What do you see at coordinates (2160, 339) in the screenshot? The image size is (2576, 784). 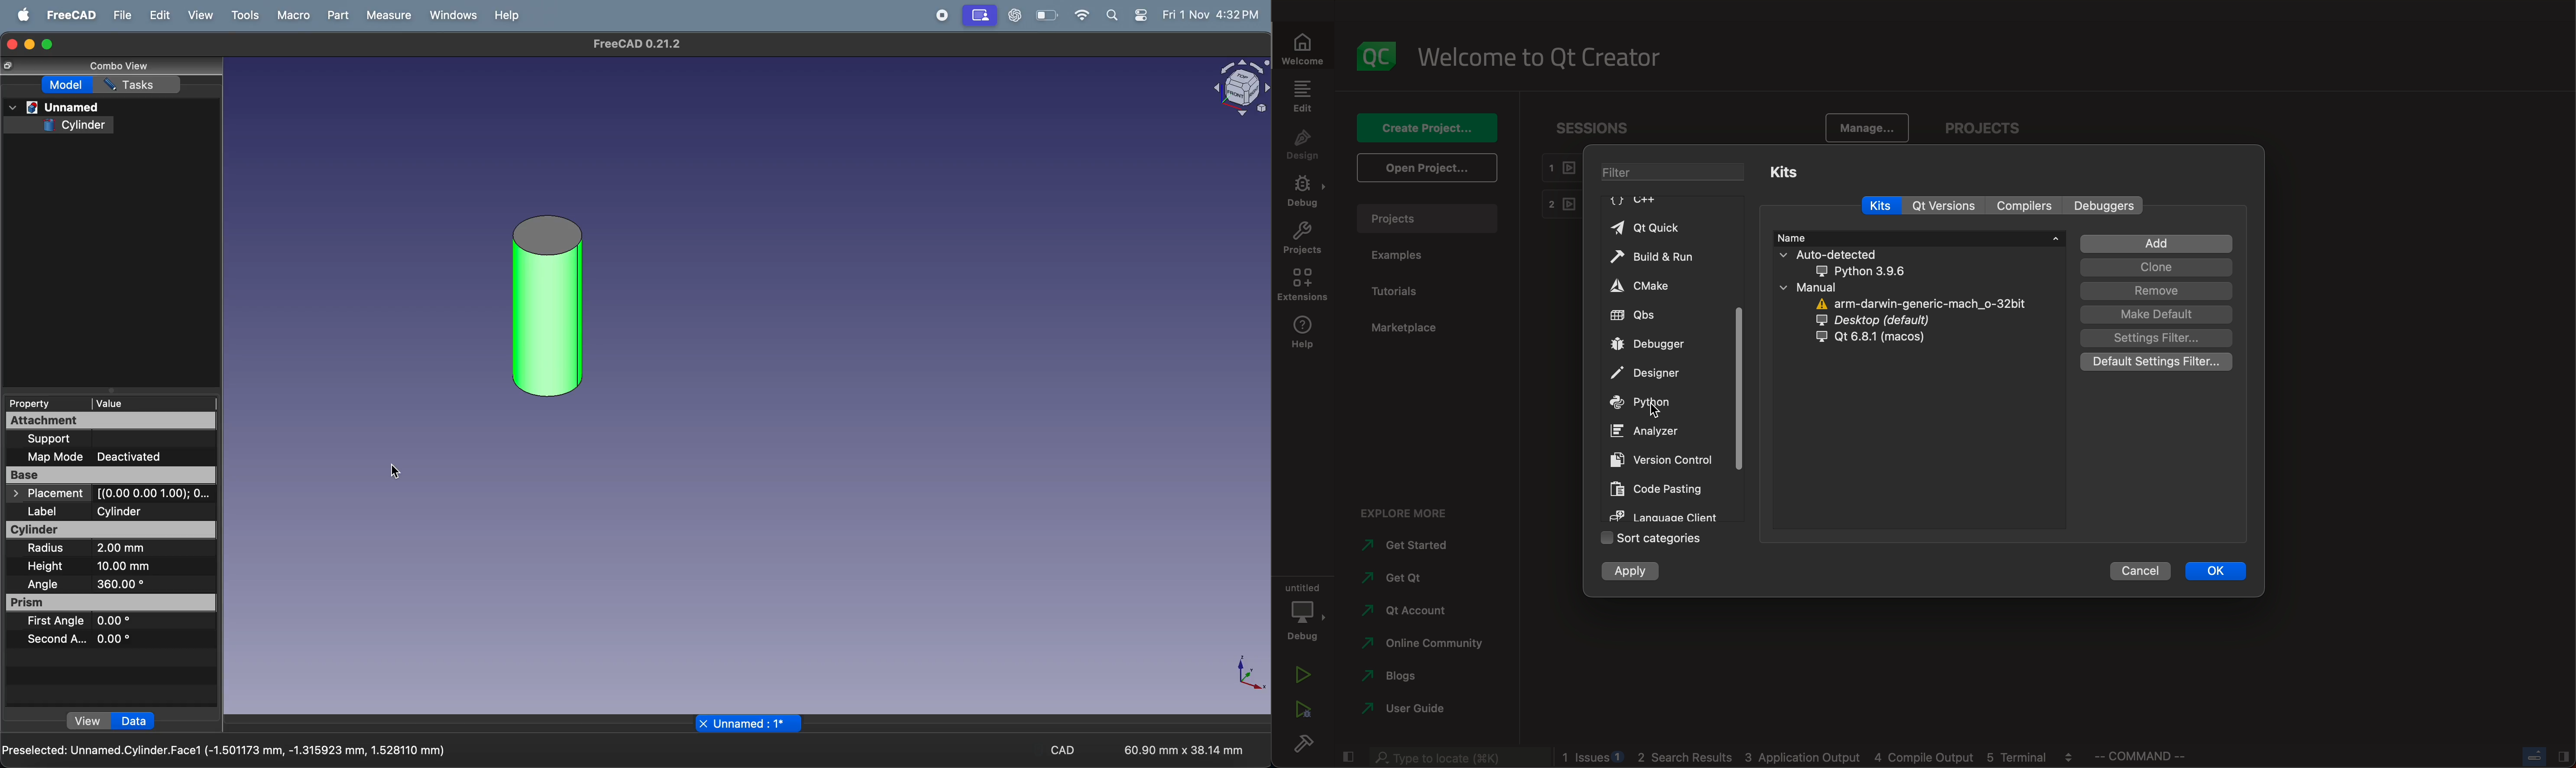 I see `setting filter` at bounding box center [2160, 339].